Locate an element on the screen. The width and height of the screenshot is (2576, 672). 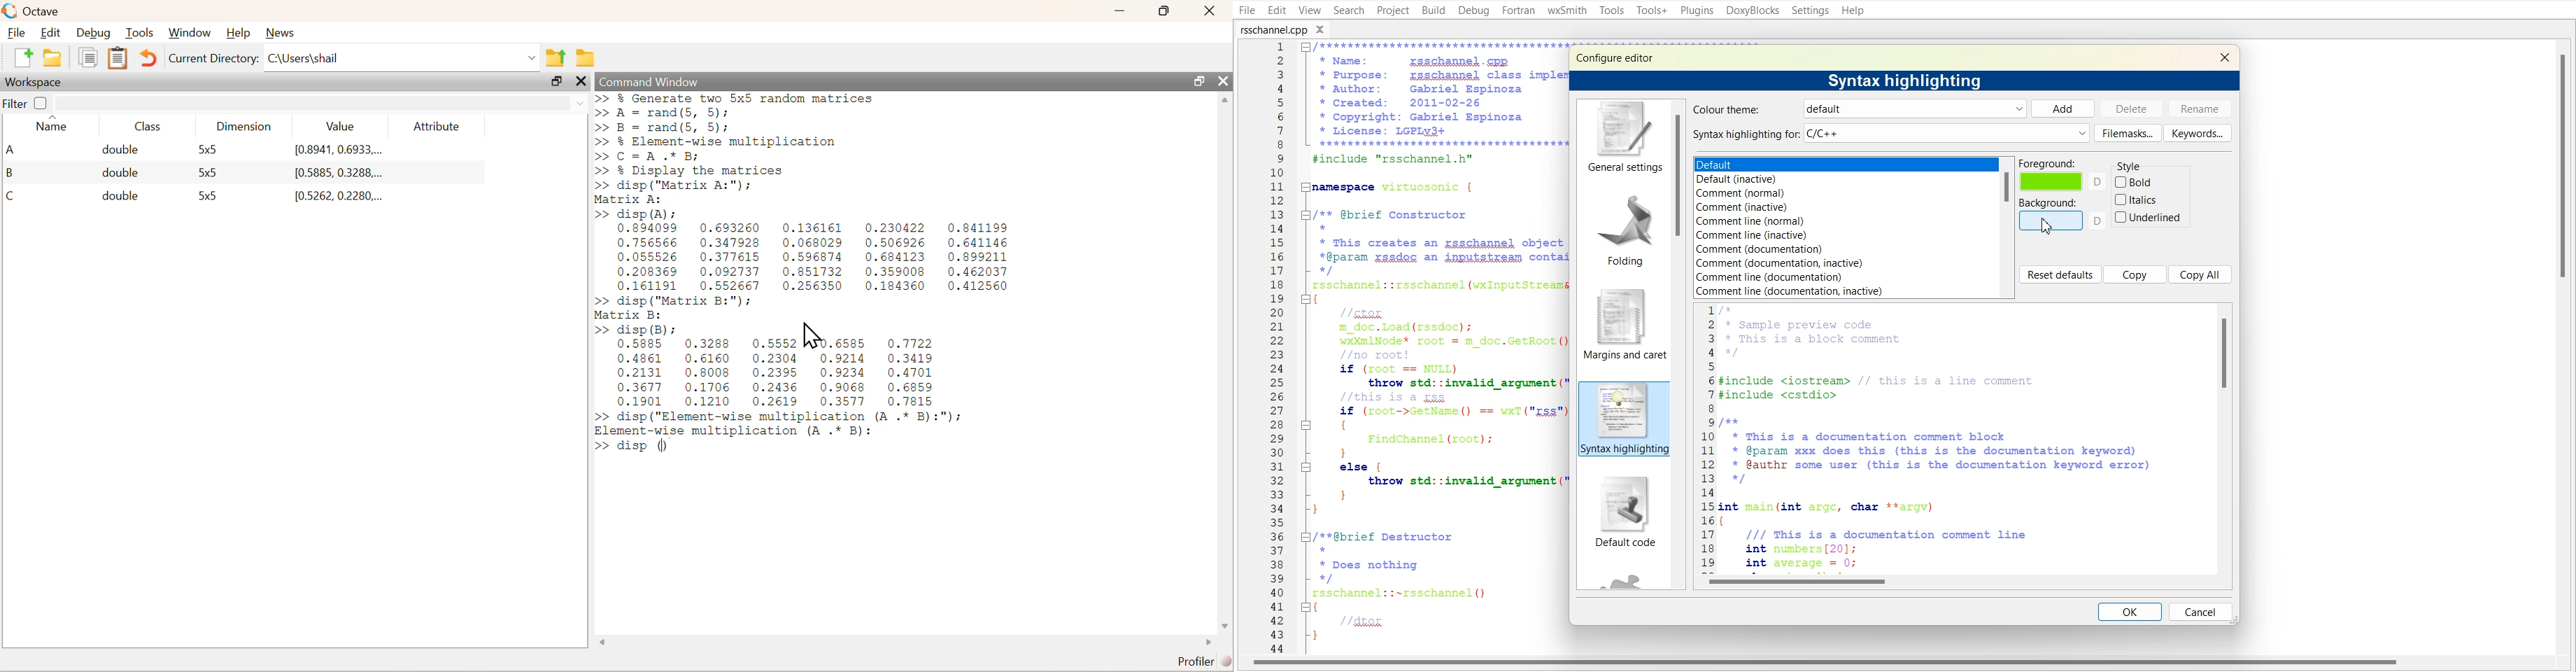
Cancel is located at coordinates (2200, 611).